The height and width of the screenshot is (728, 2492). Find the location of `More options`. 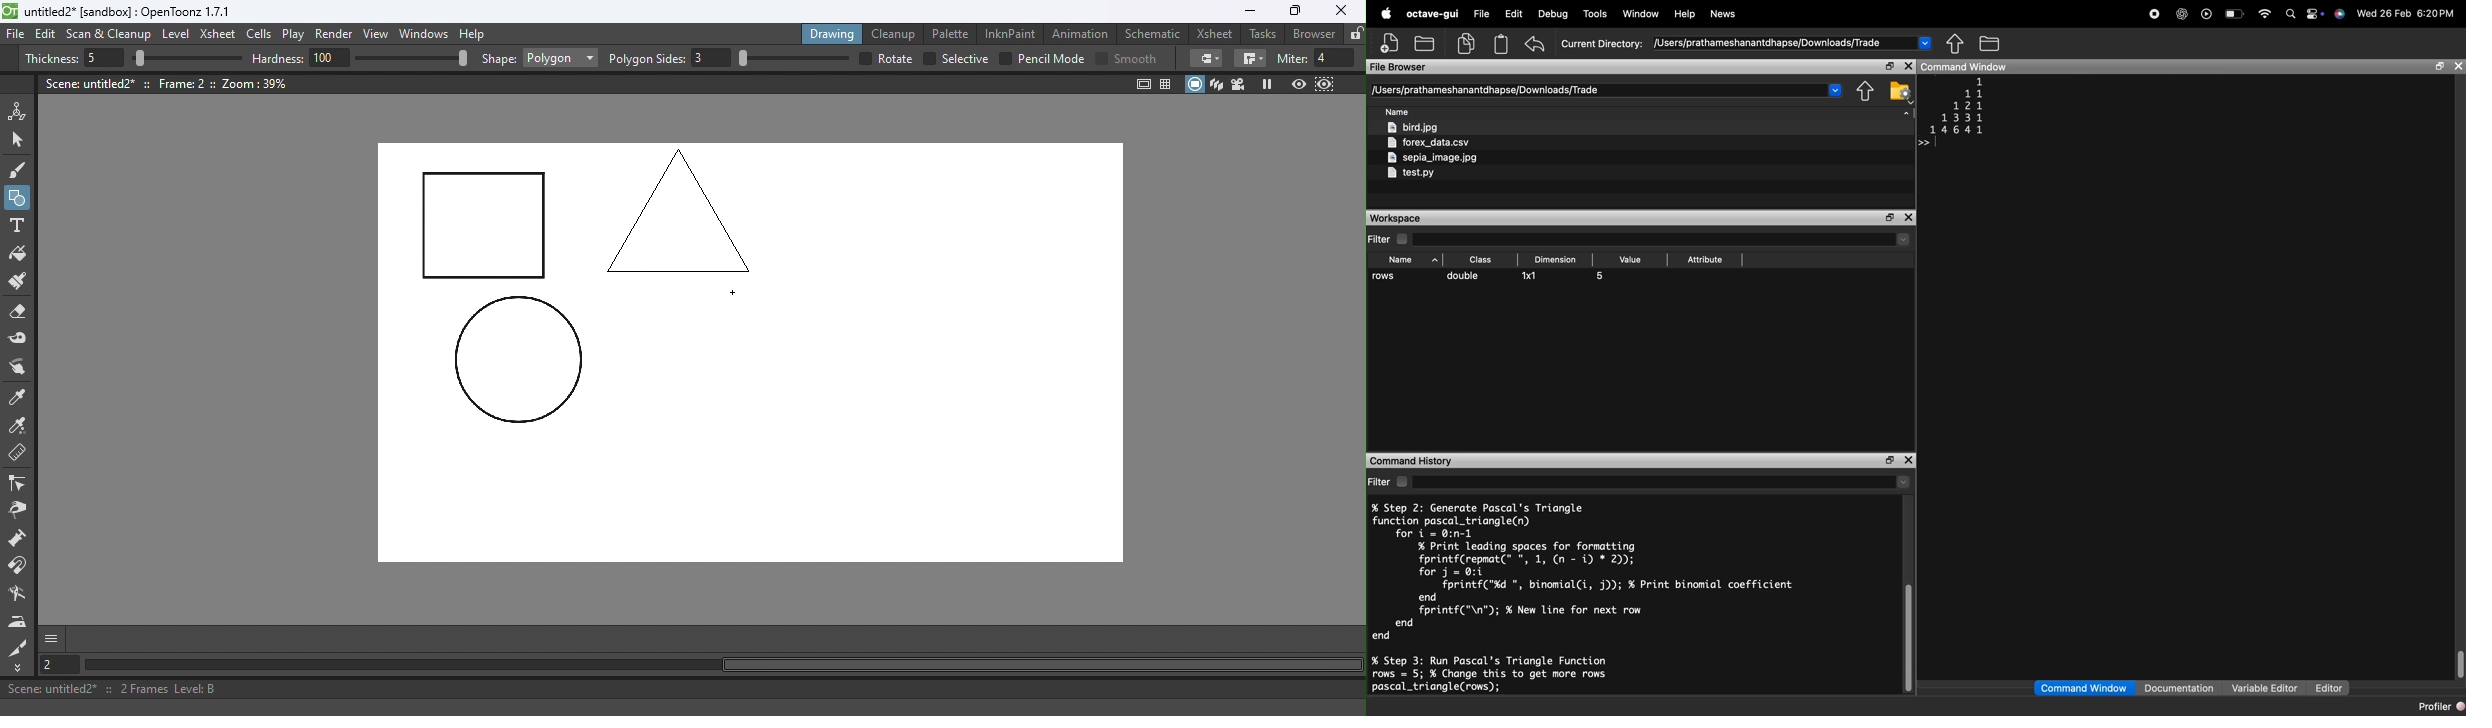

More options is located at coordinates (51, 638).